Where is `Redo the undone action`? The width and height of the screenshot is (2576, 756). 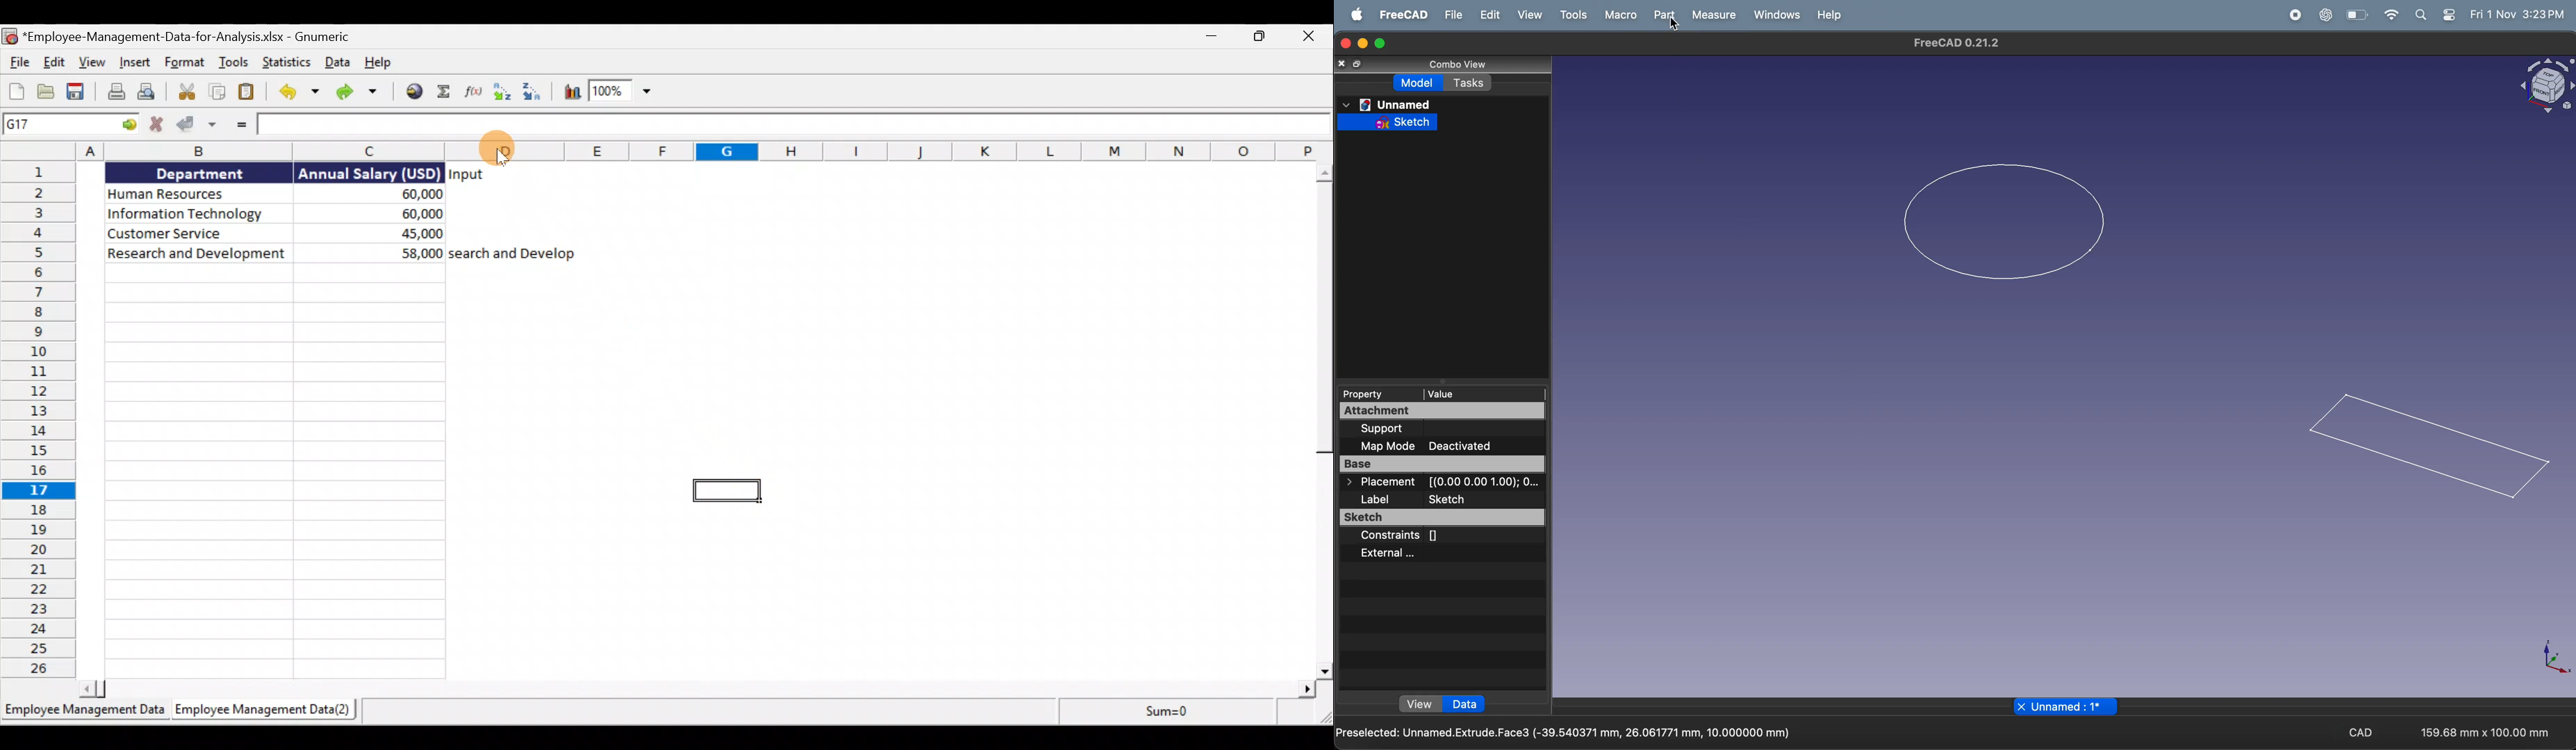
Redo the undone action is located at coordinates (361, 92).